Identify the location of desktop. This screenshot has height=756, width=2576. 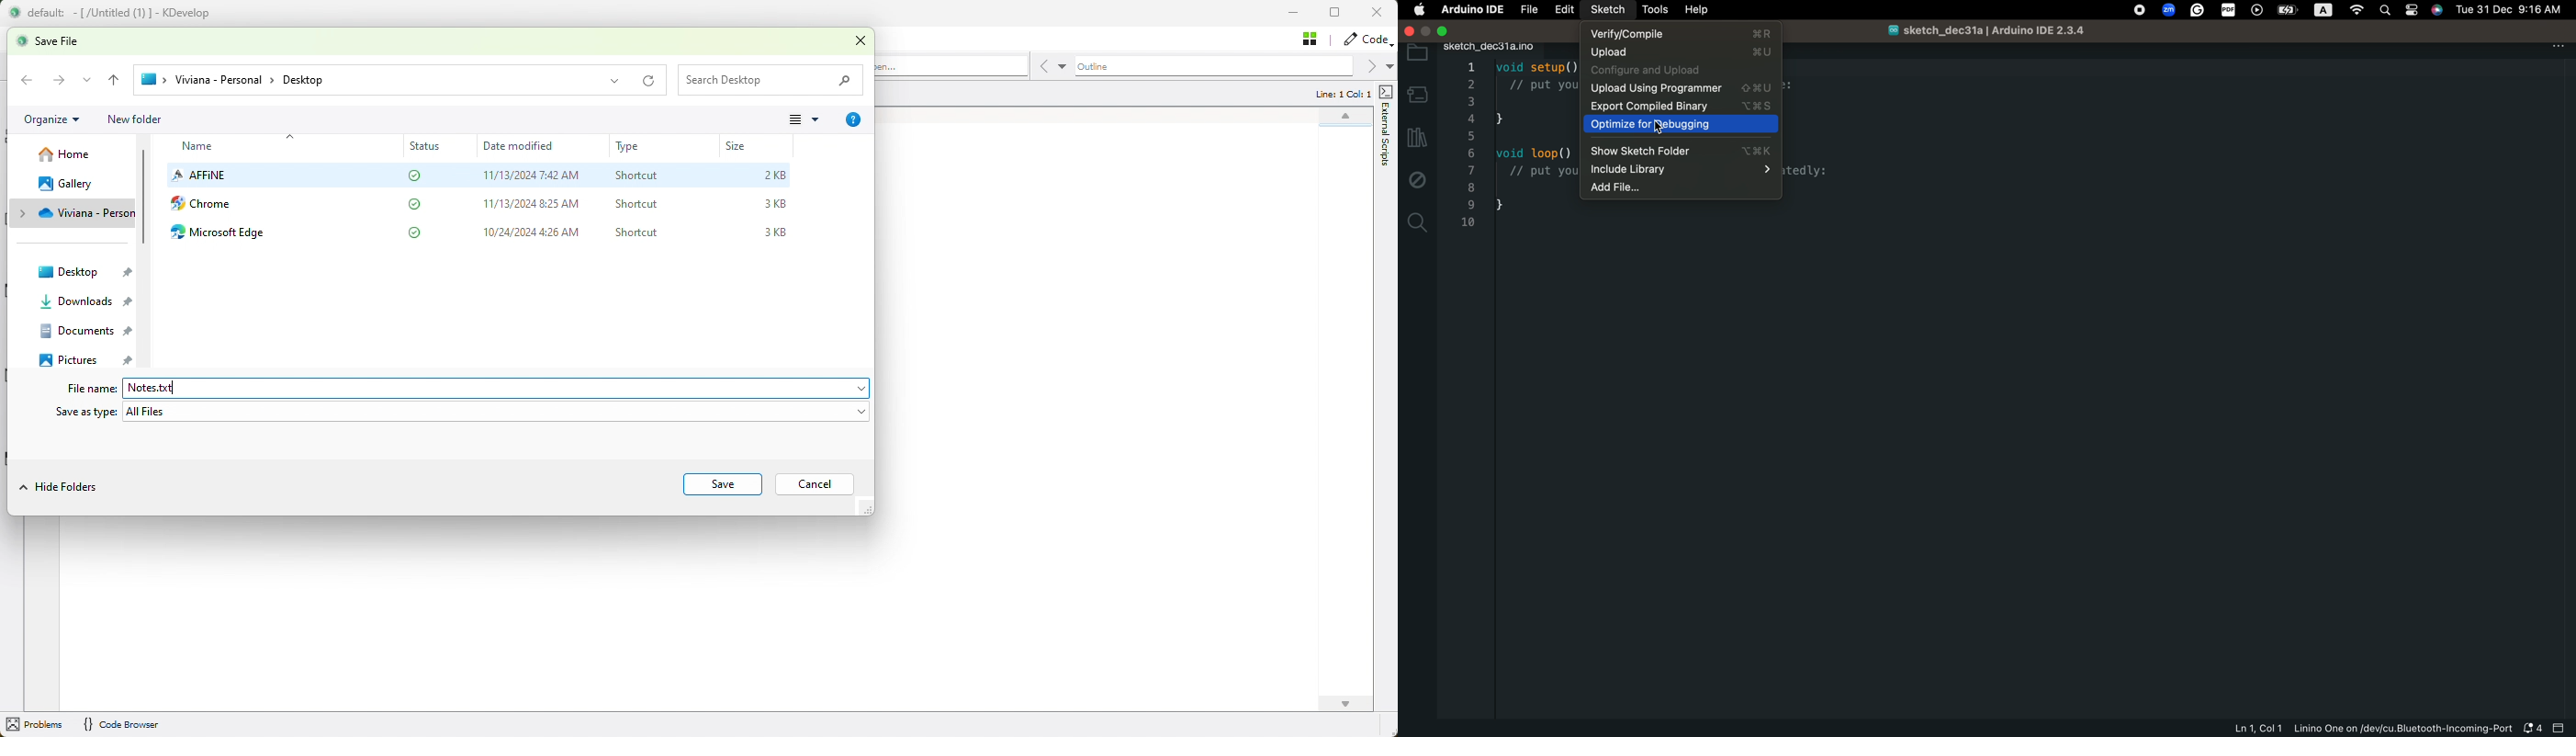
(84, 270).